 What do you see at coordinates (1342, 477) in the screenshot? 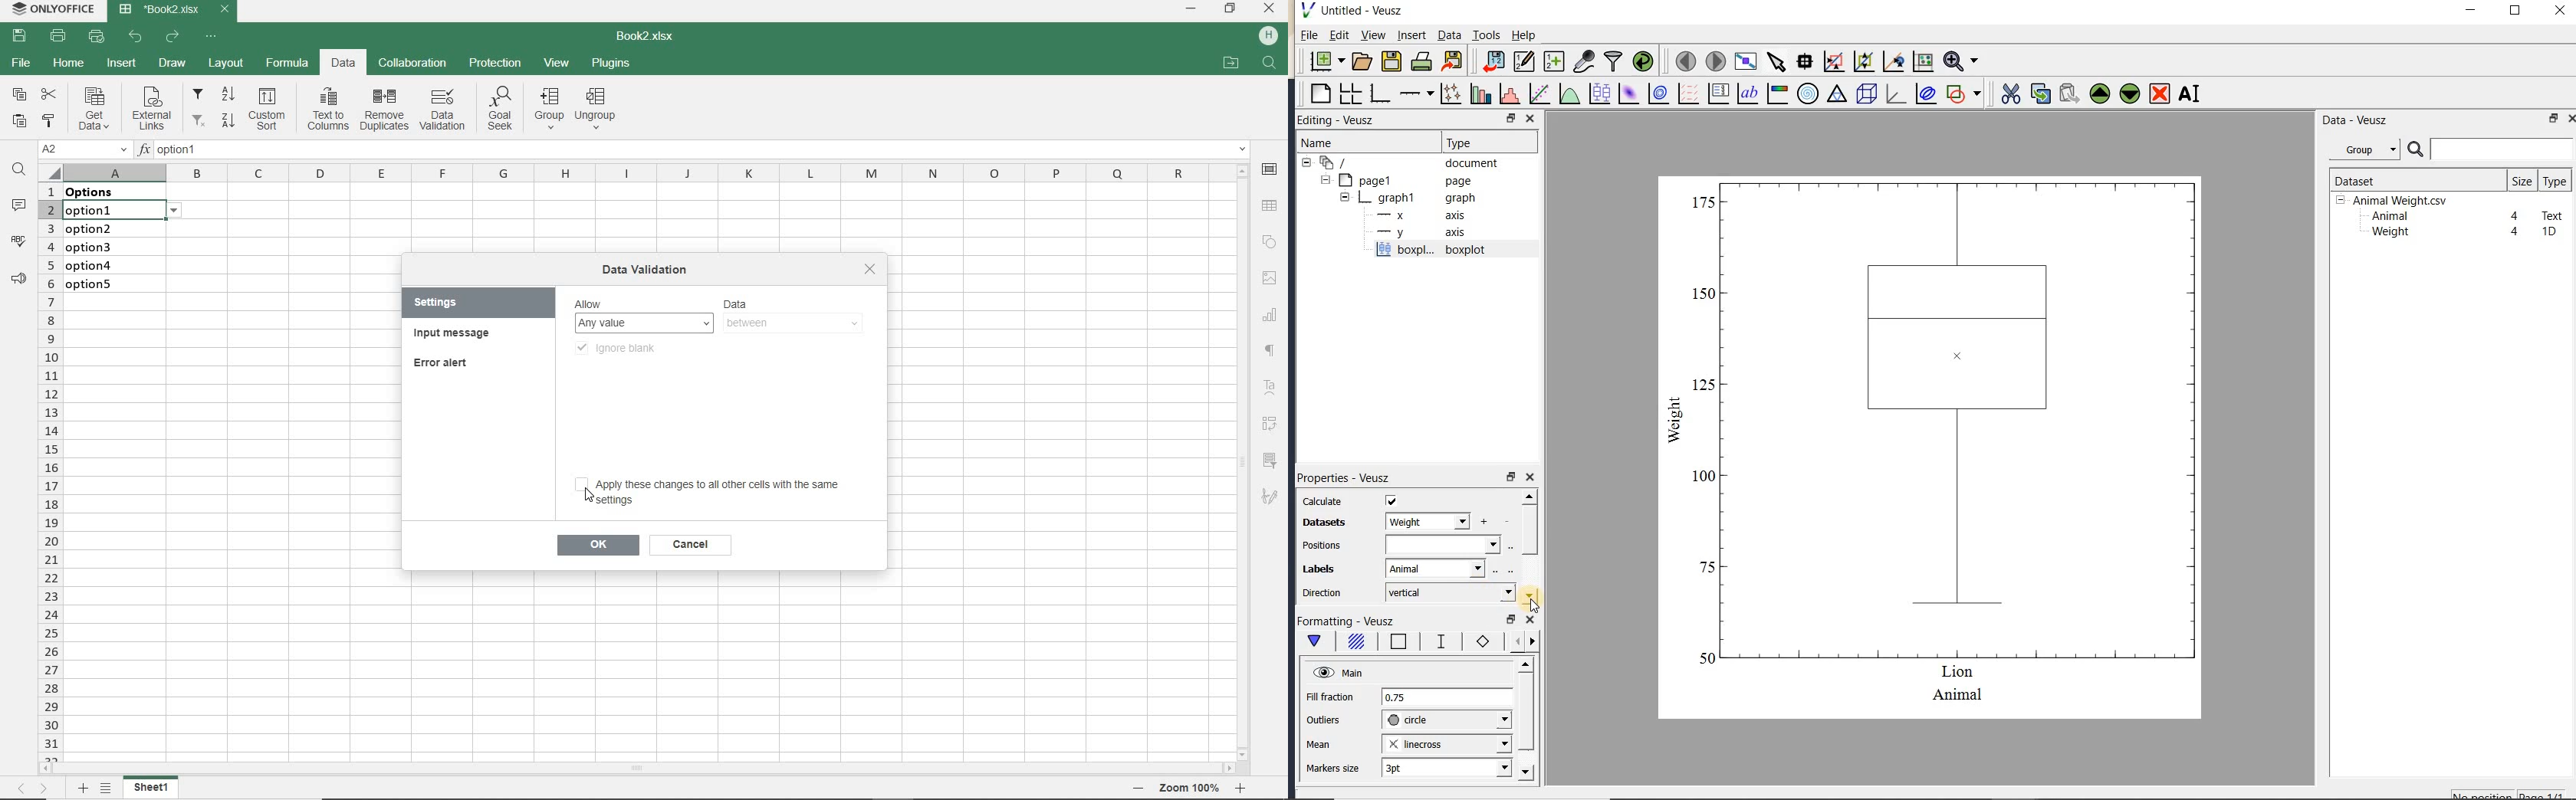
I see `Properties - Veusz` at bounding box center [1342, 477].